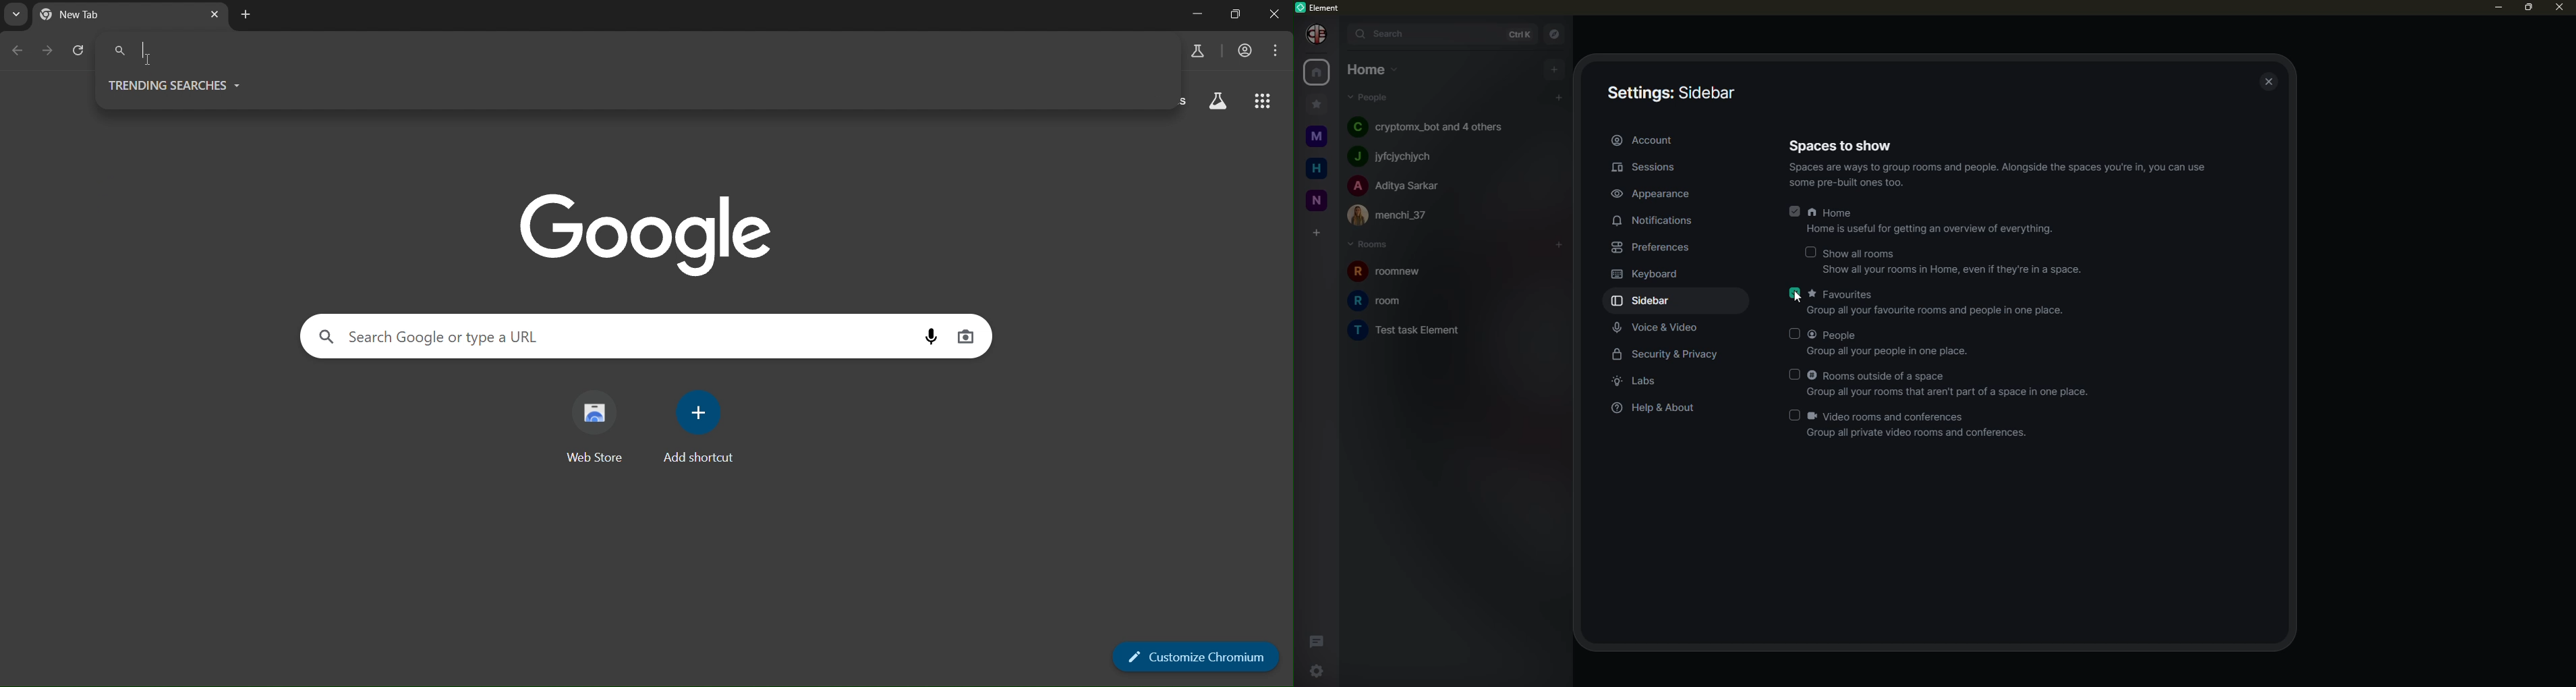  What do you see at coordinates (1654, 301) in the screenshot?
I see `sidebar` at bounding box center [1654, 301].